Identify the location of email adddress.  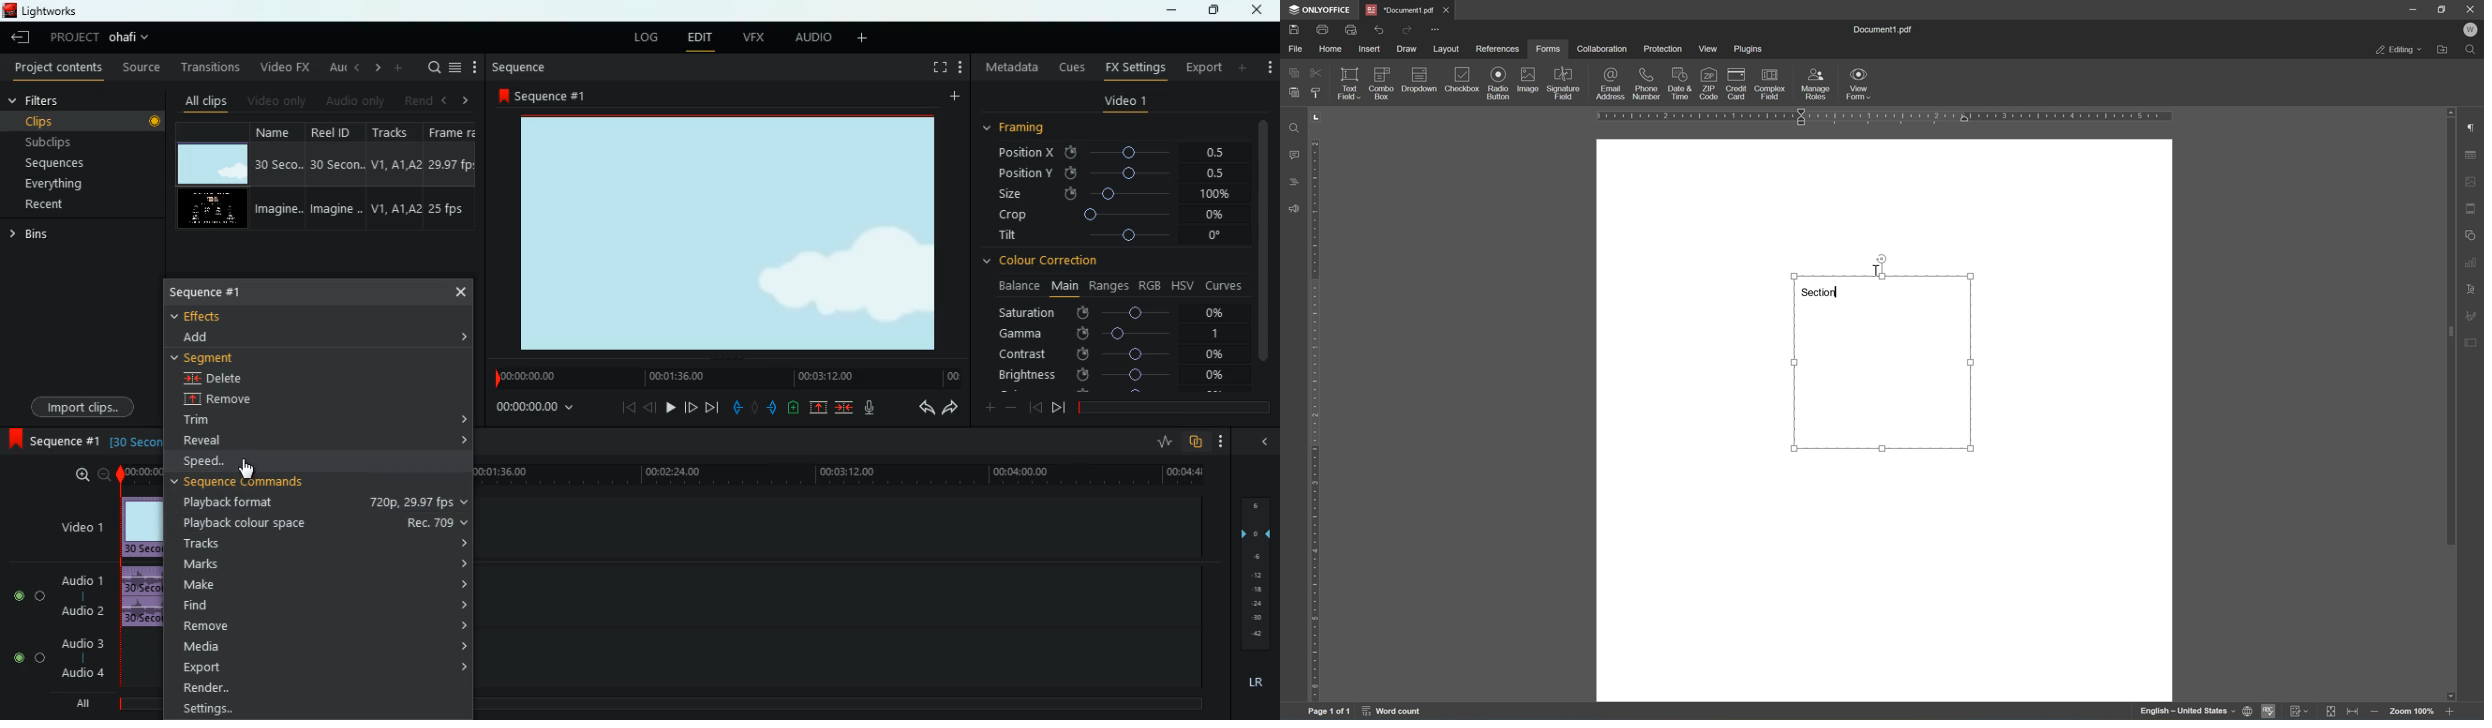
(1610, 83).